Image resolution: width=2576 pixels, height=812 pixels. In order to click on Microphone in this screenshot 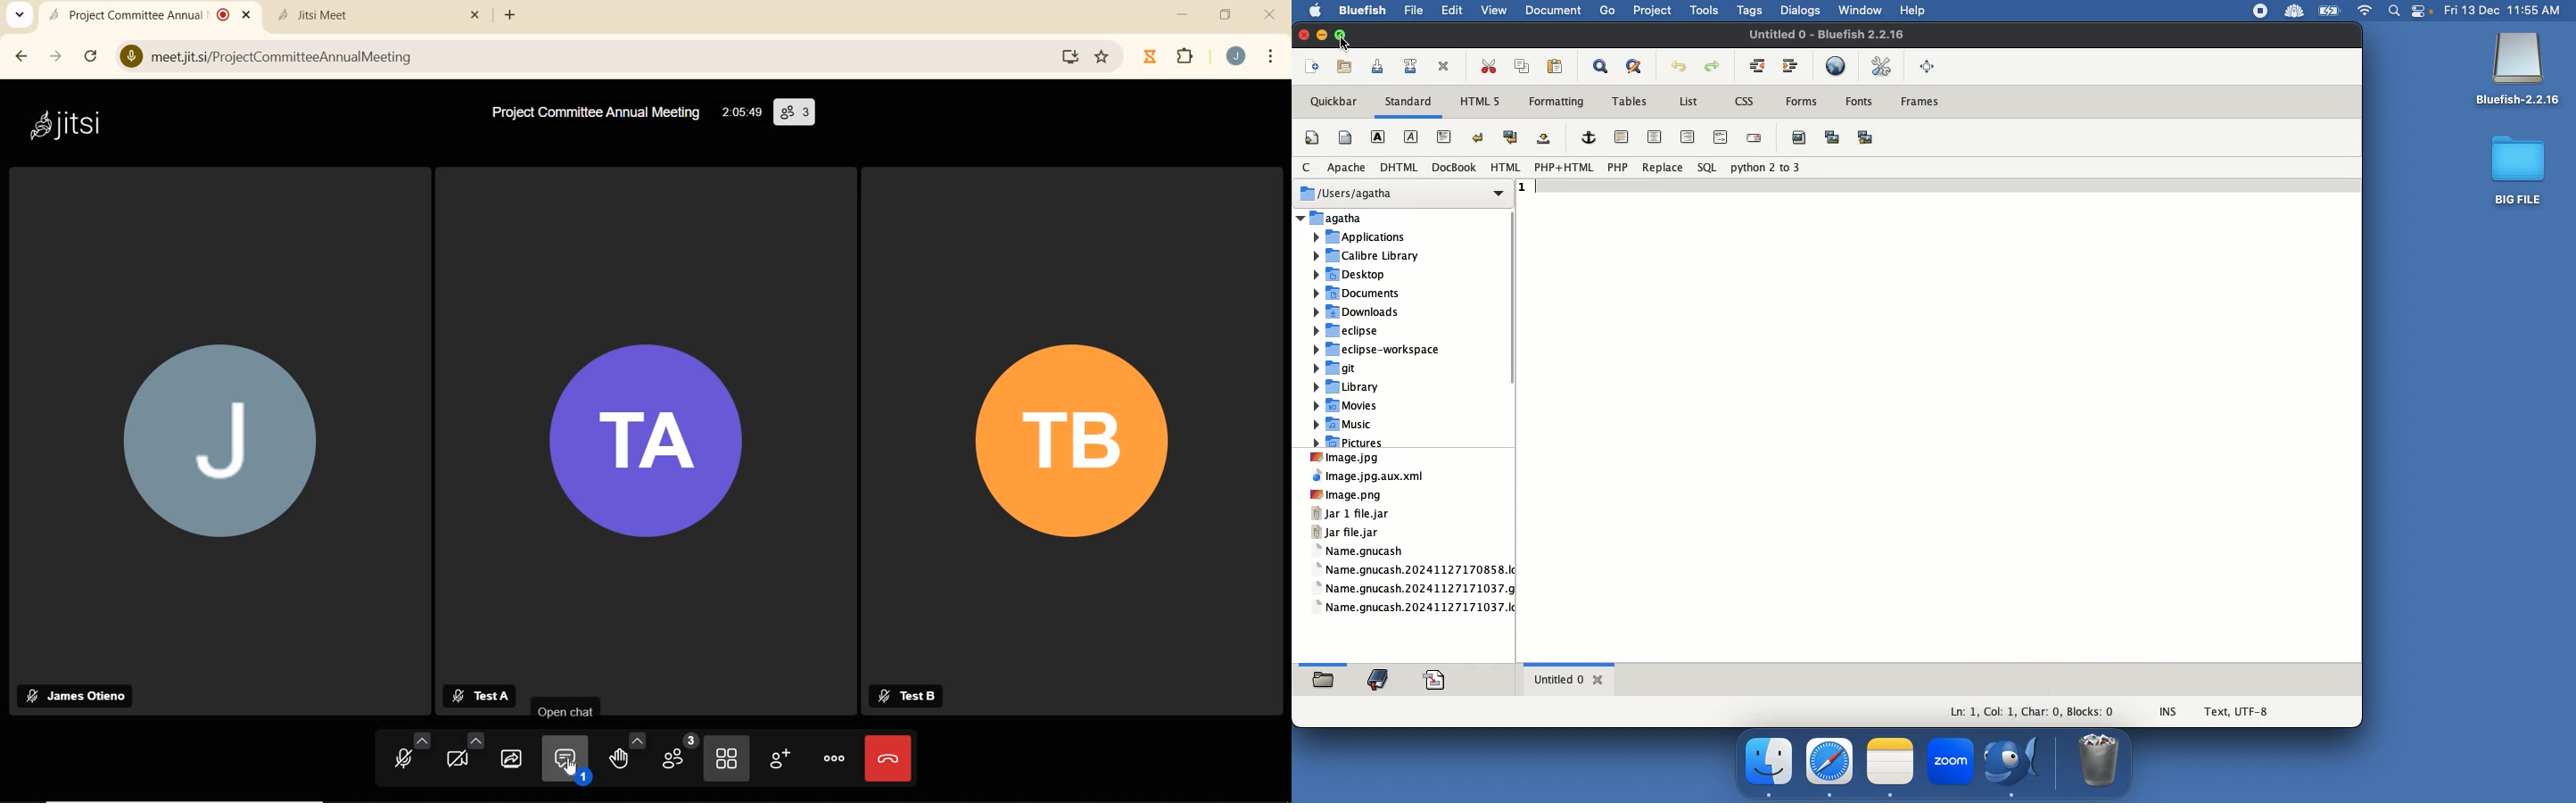, I will do `click(128, 58)`.